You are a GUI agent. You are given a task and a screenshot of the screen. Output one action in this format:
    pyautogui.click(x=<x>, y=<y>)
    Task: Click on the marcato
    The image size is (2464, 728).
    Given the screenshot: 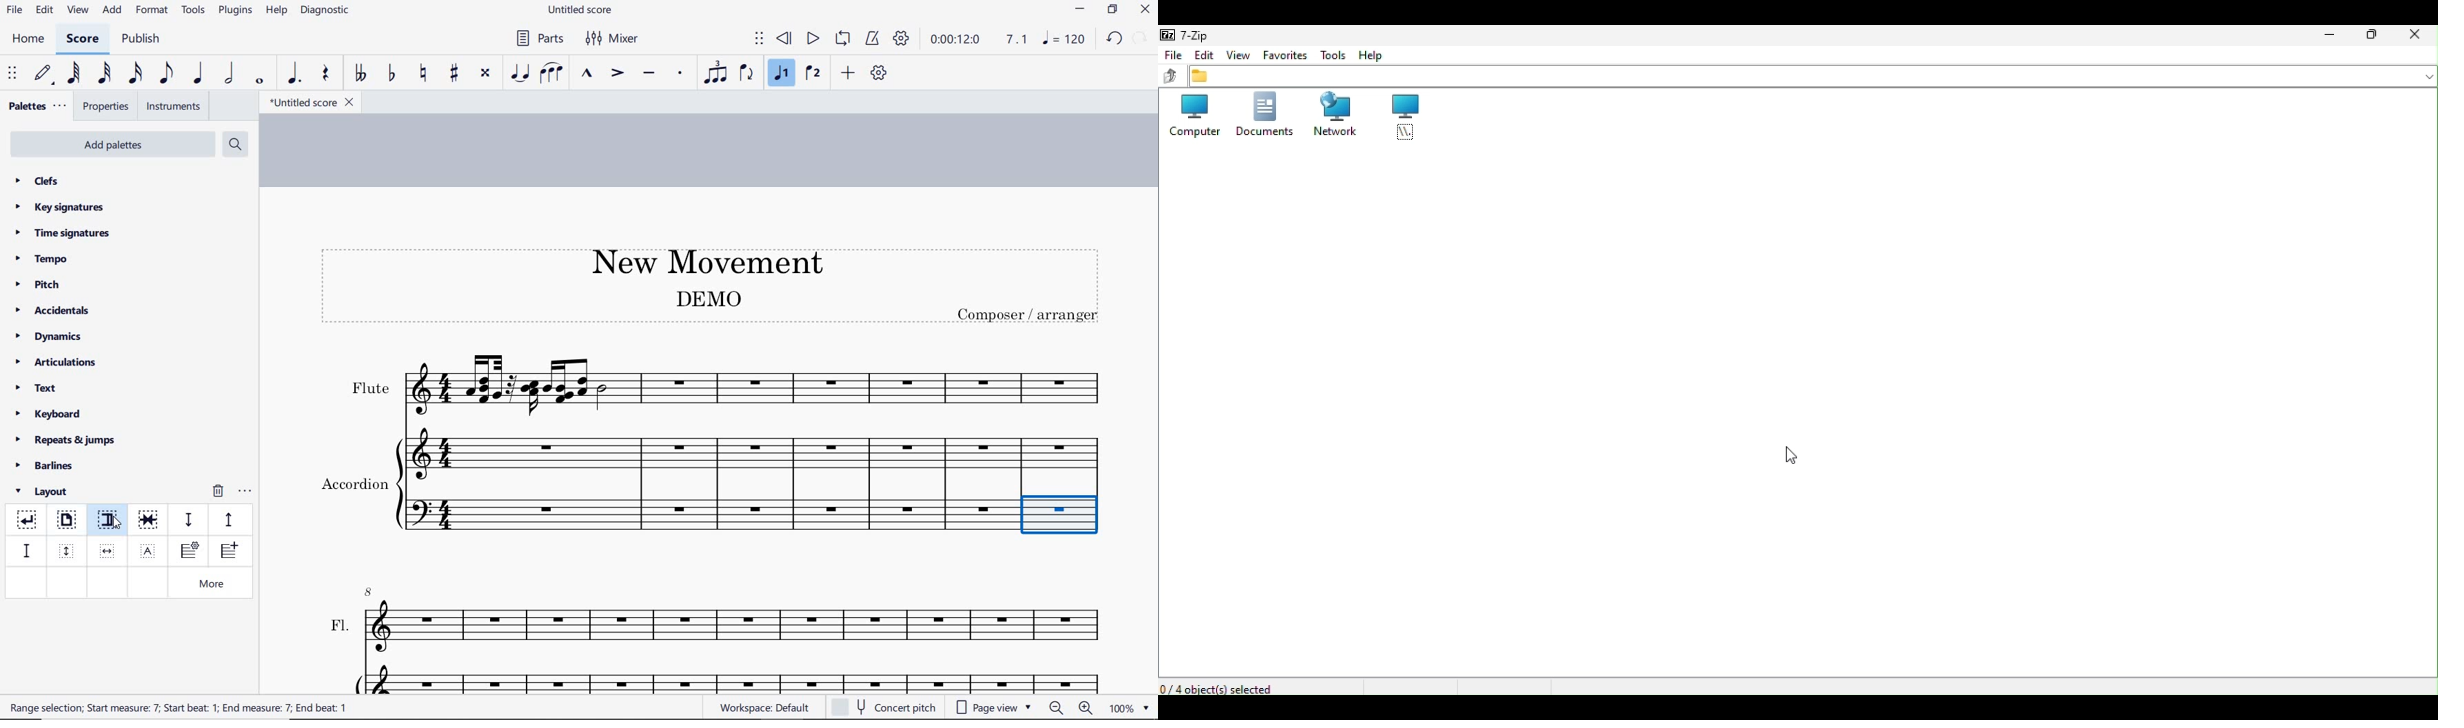 What is the action you would take?
    pyautogui.click(x=589, y=74)
    